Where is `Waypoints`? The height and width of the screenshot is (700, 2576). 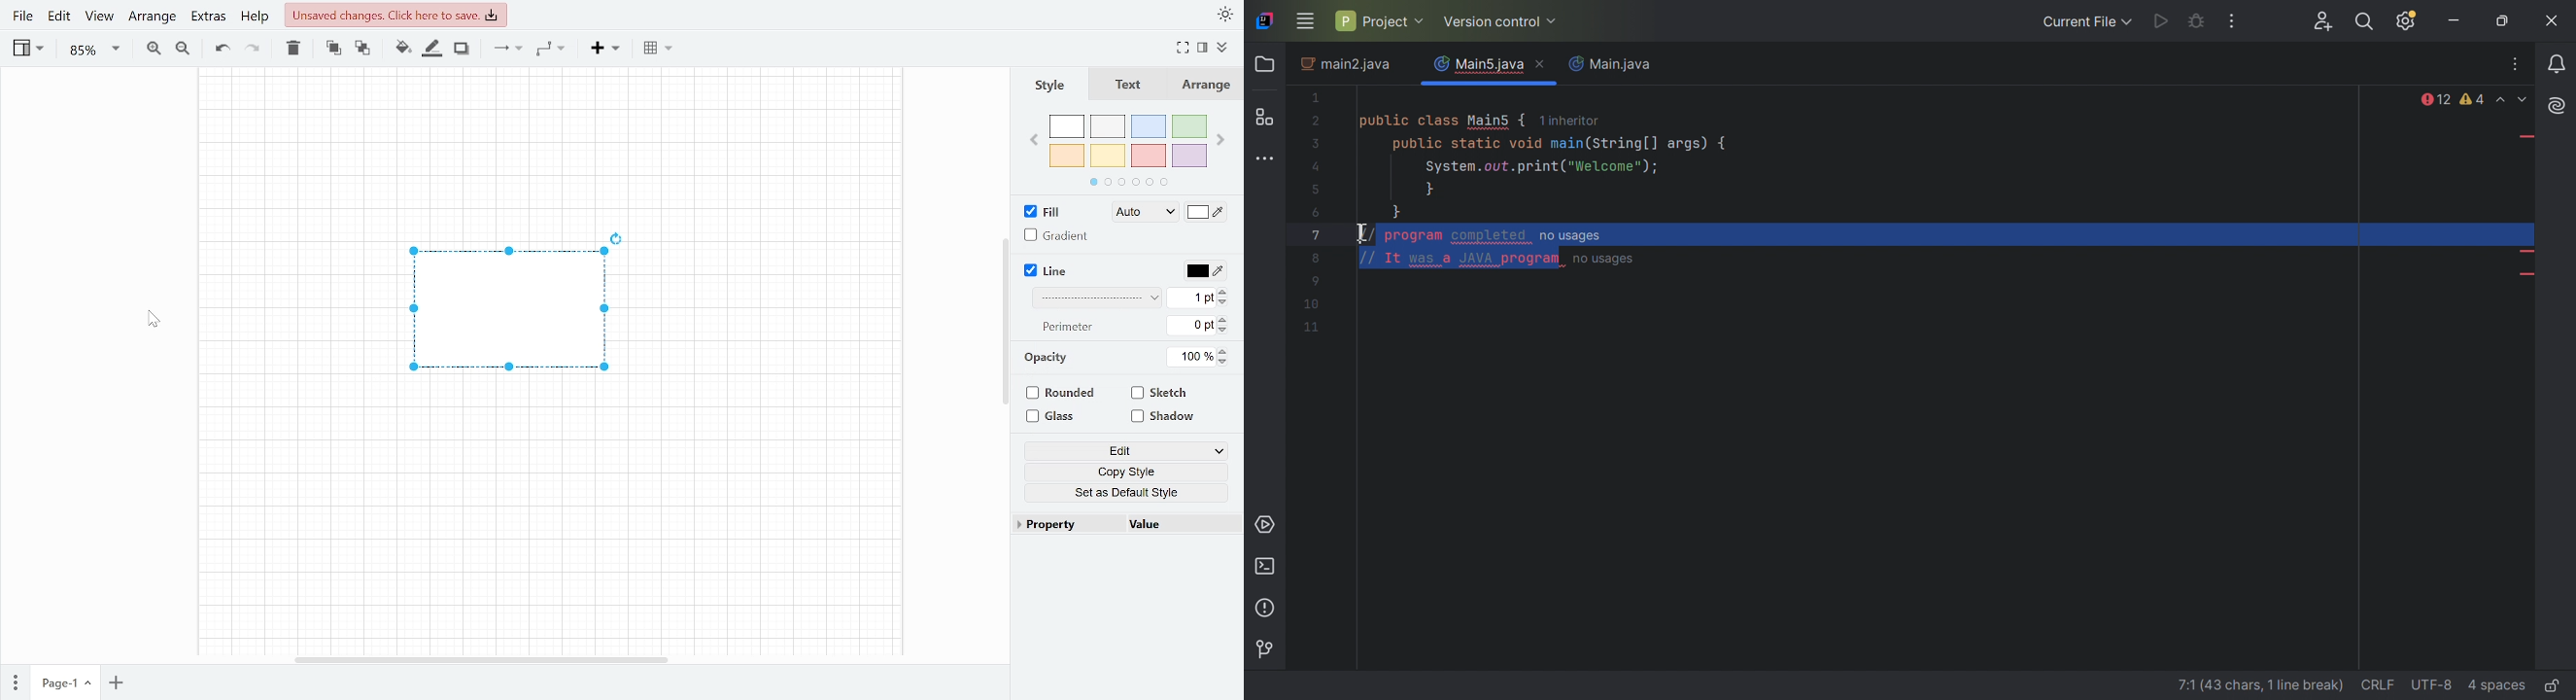 Waypoints is located at coordinates (550, 51).